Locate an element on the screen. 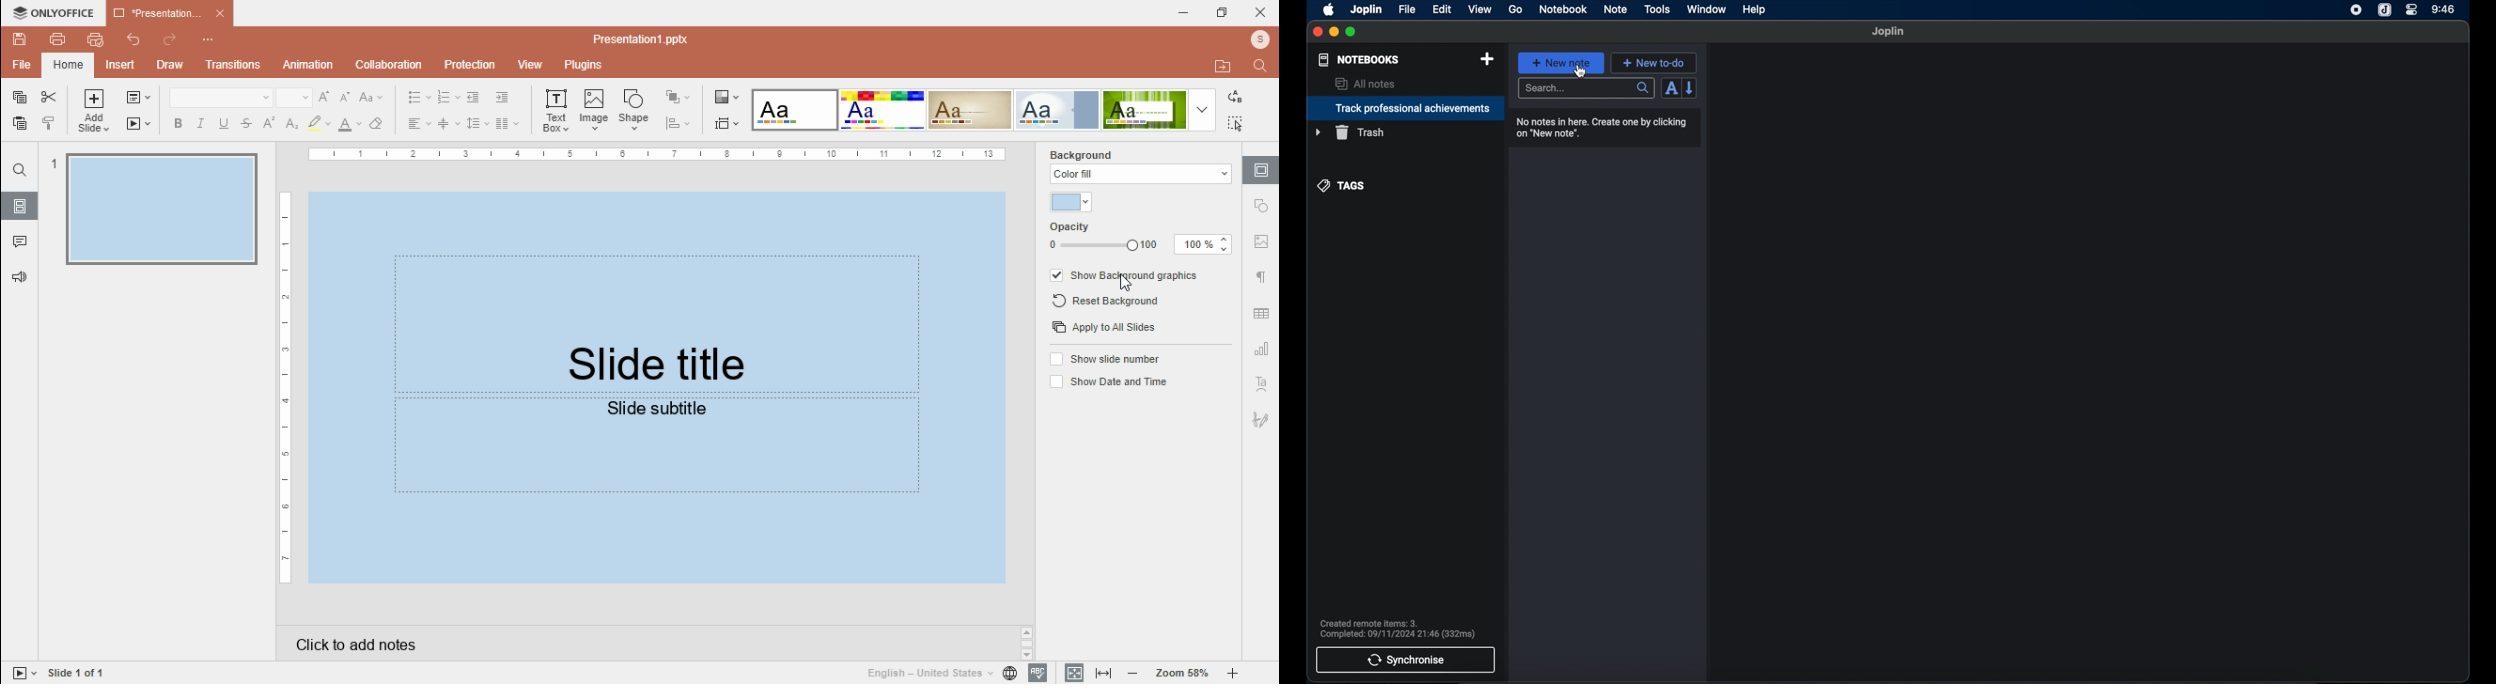 The image size is (2520, 700). numbering is located at coordinates (448, 97).